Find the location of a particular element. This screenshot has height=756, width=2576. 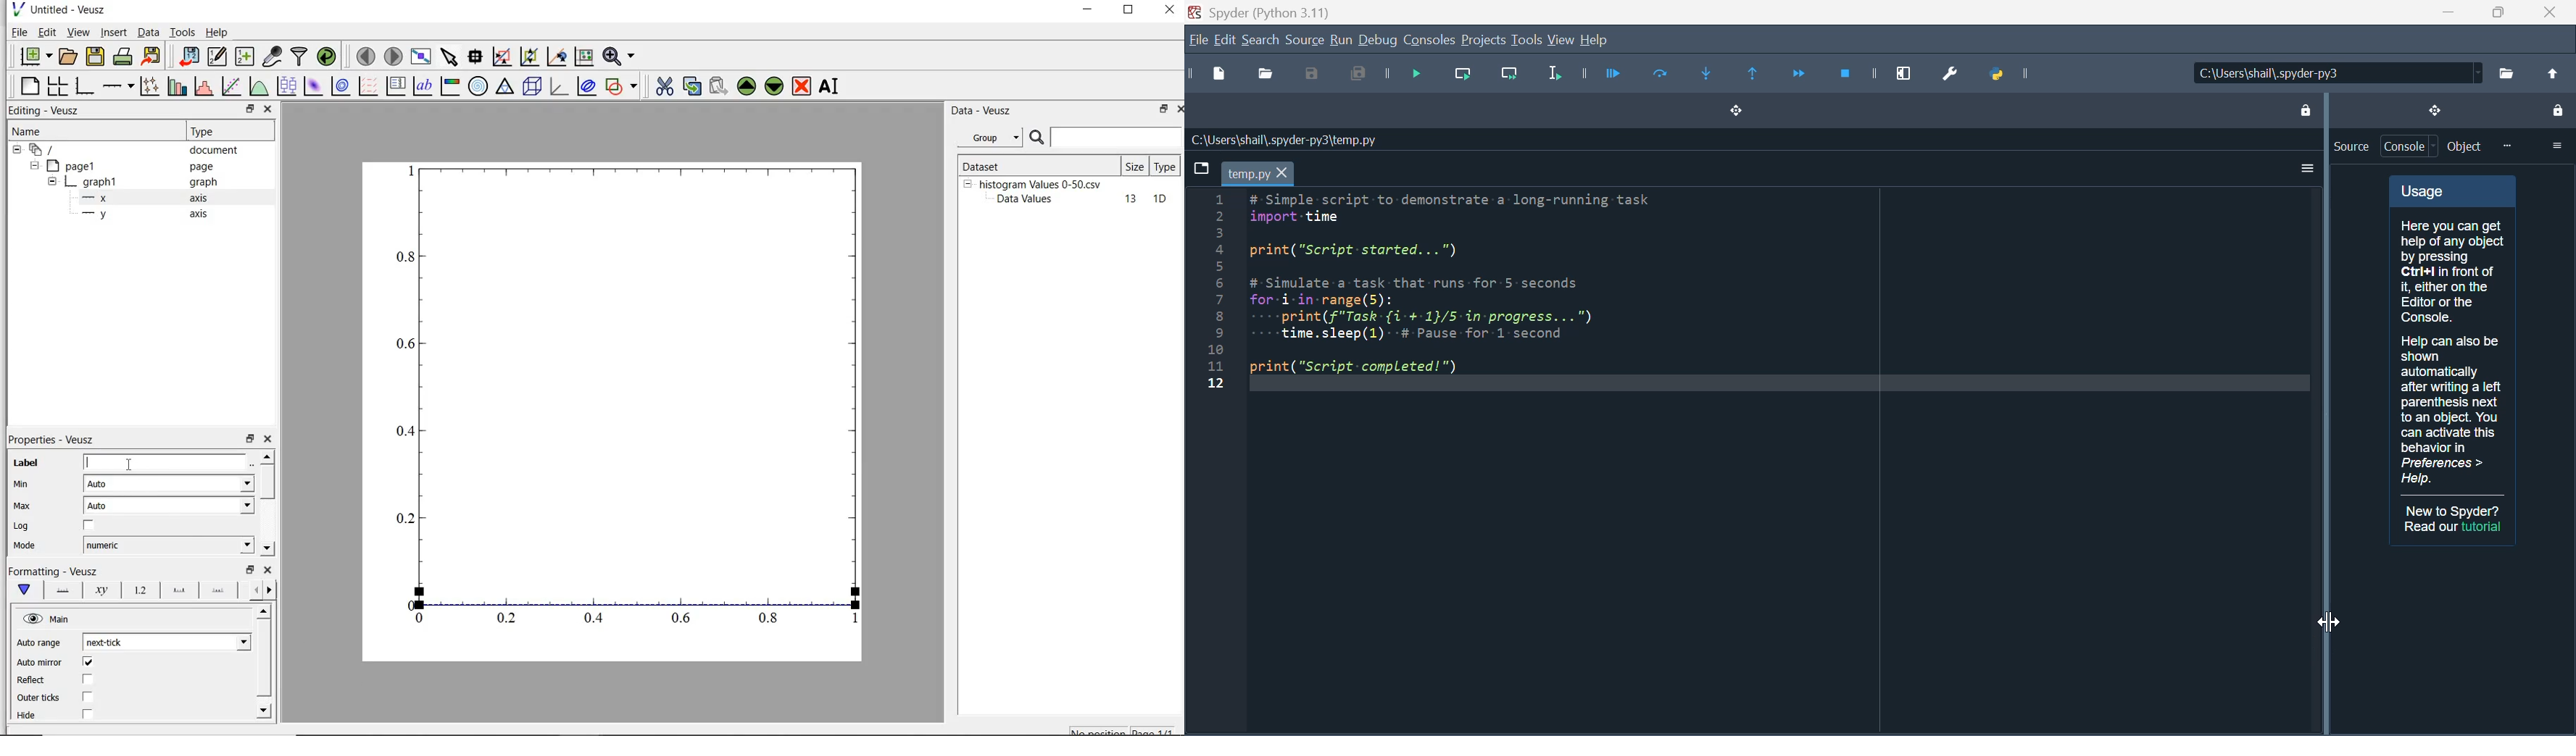

plot boxplots is located at coordinates (286, 85).